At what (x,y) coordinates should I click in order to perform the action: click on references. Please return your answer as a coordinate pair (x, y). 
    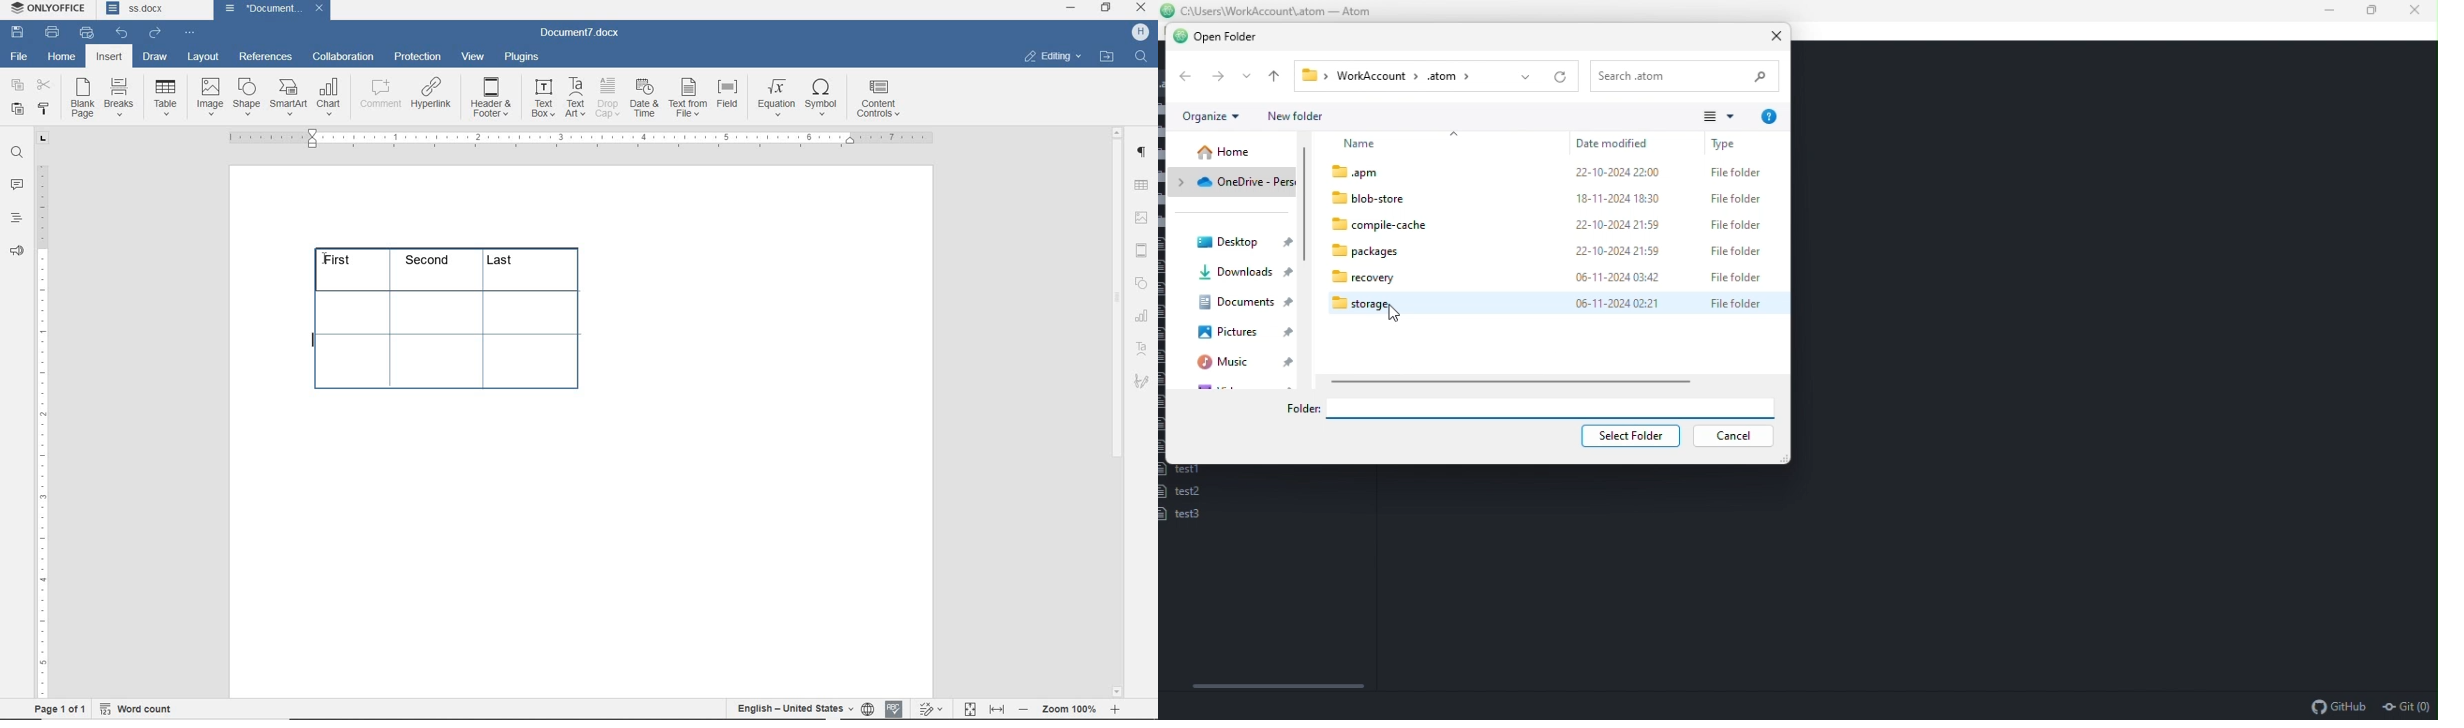
    Looking at the image, I should click on (266, 54).